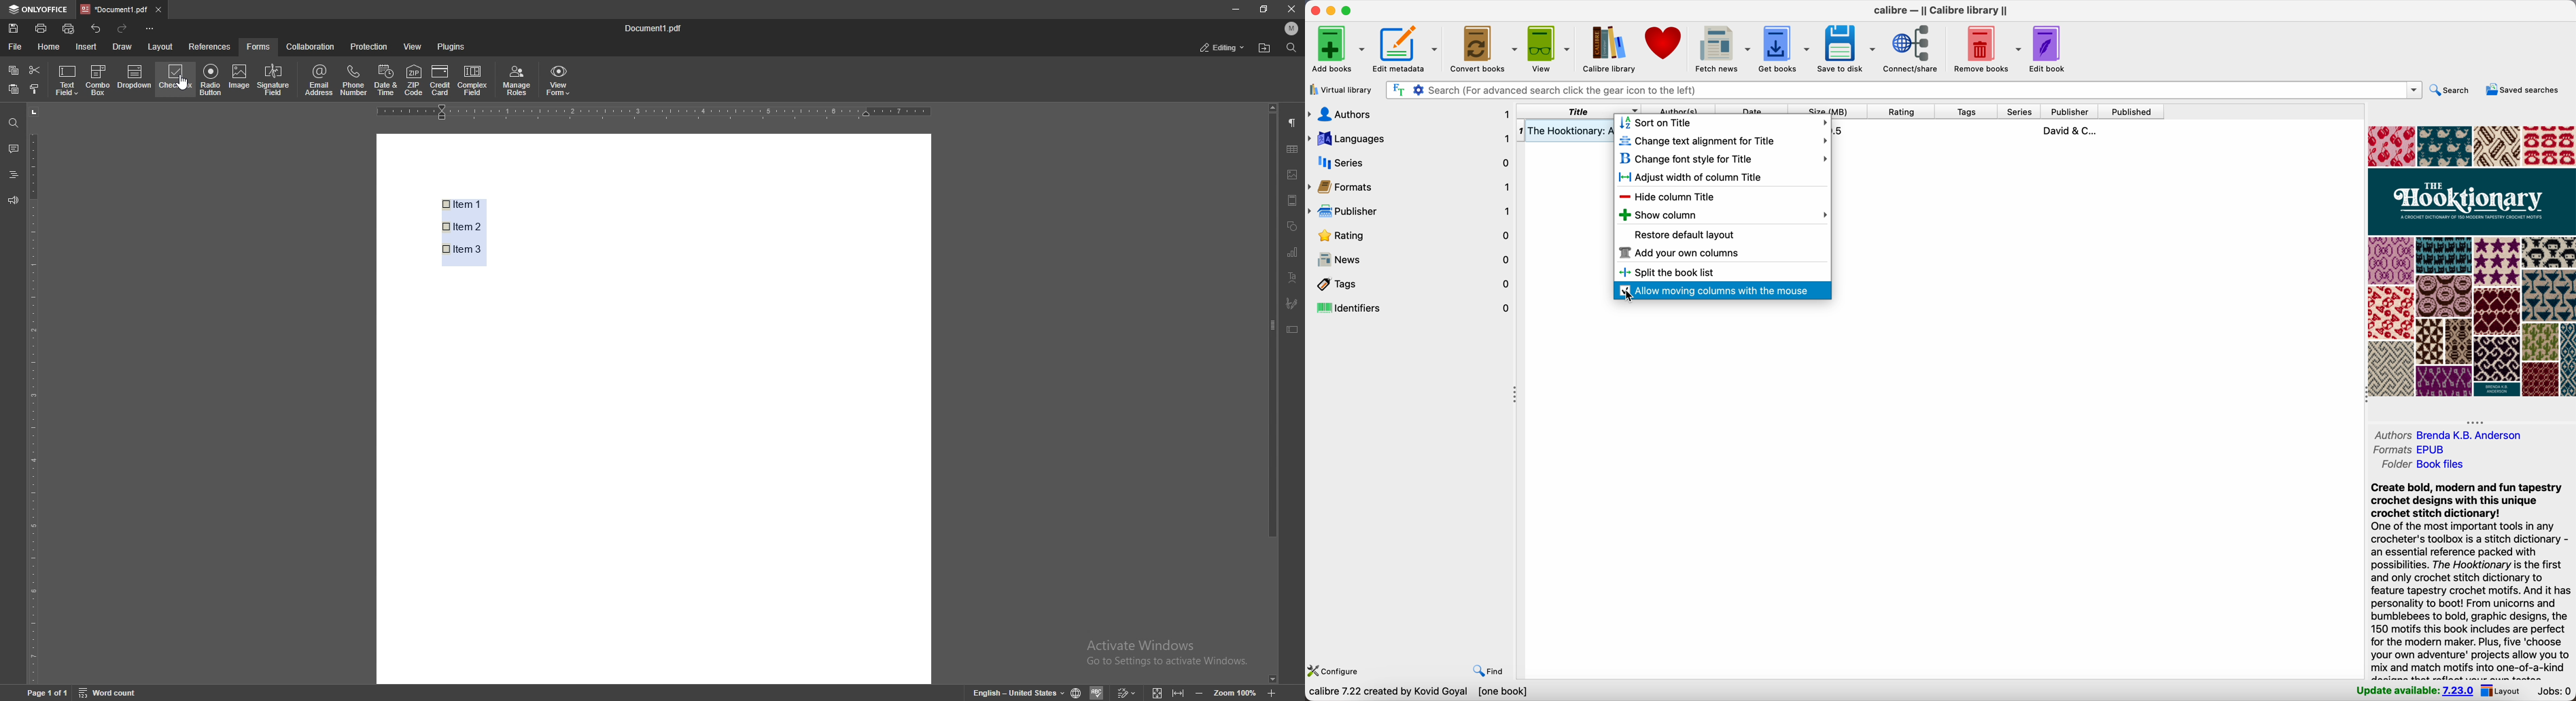  Describe the element at coordinates (1411, 161) in the screenshot. I see `series` at that location.